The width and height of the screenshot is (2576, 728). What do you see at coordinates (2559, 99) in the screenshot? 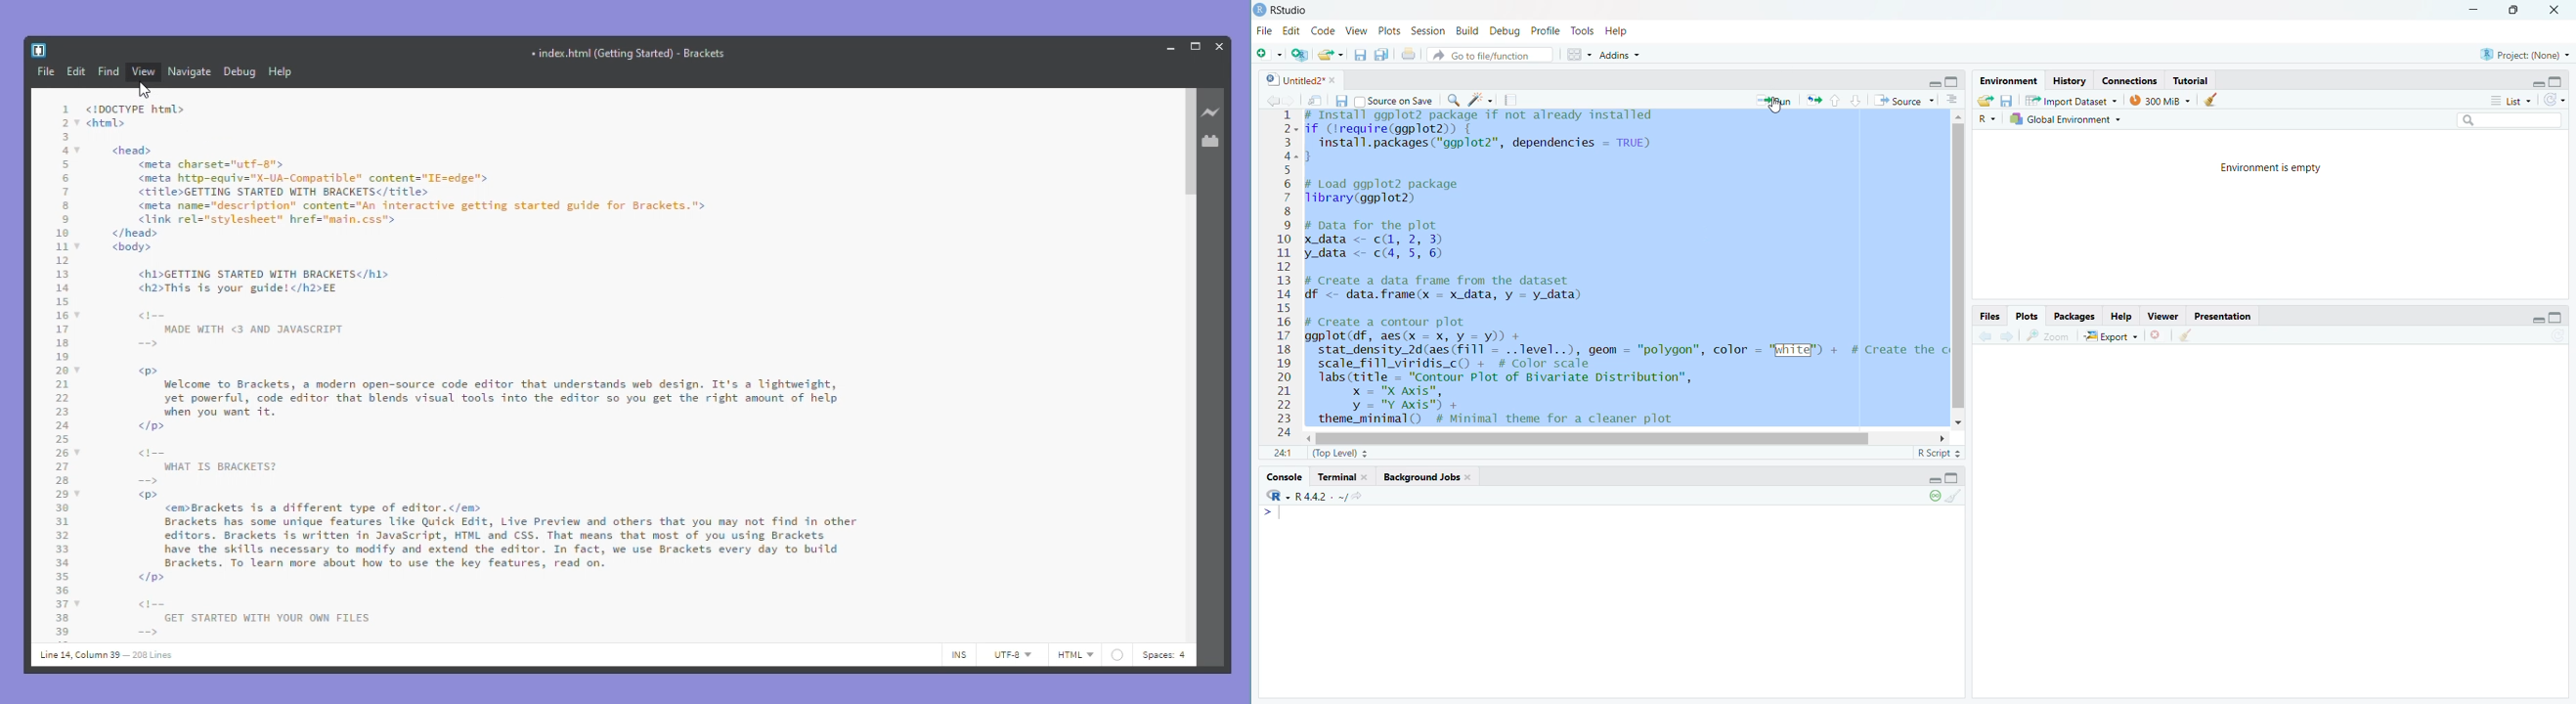
I see `refresh` at bounding box center [2559, 99].